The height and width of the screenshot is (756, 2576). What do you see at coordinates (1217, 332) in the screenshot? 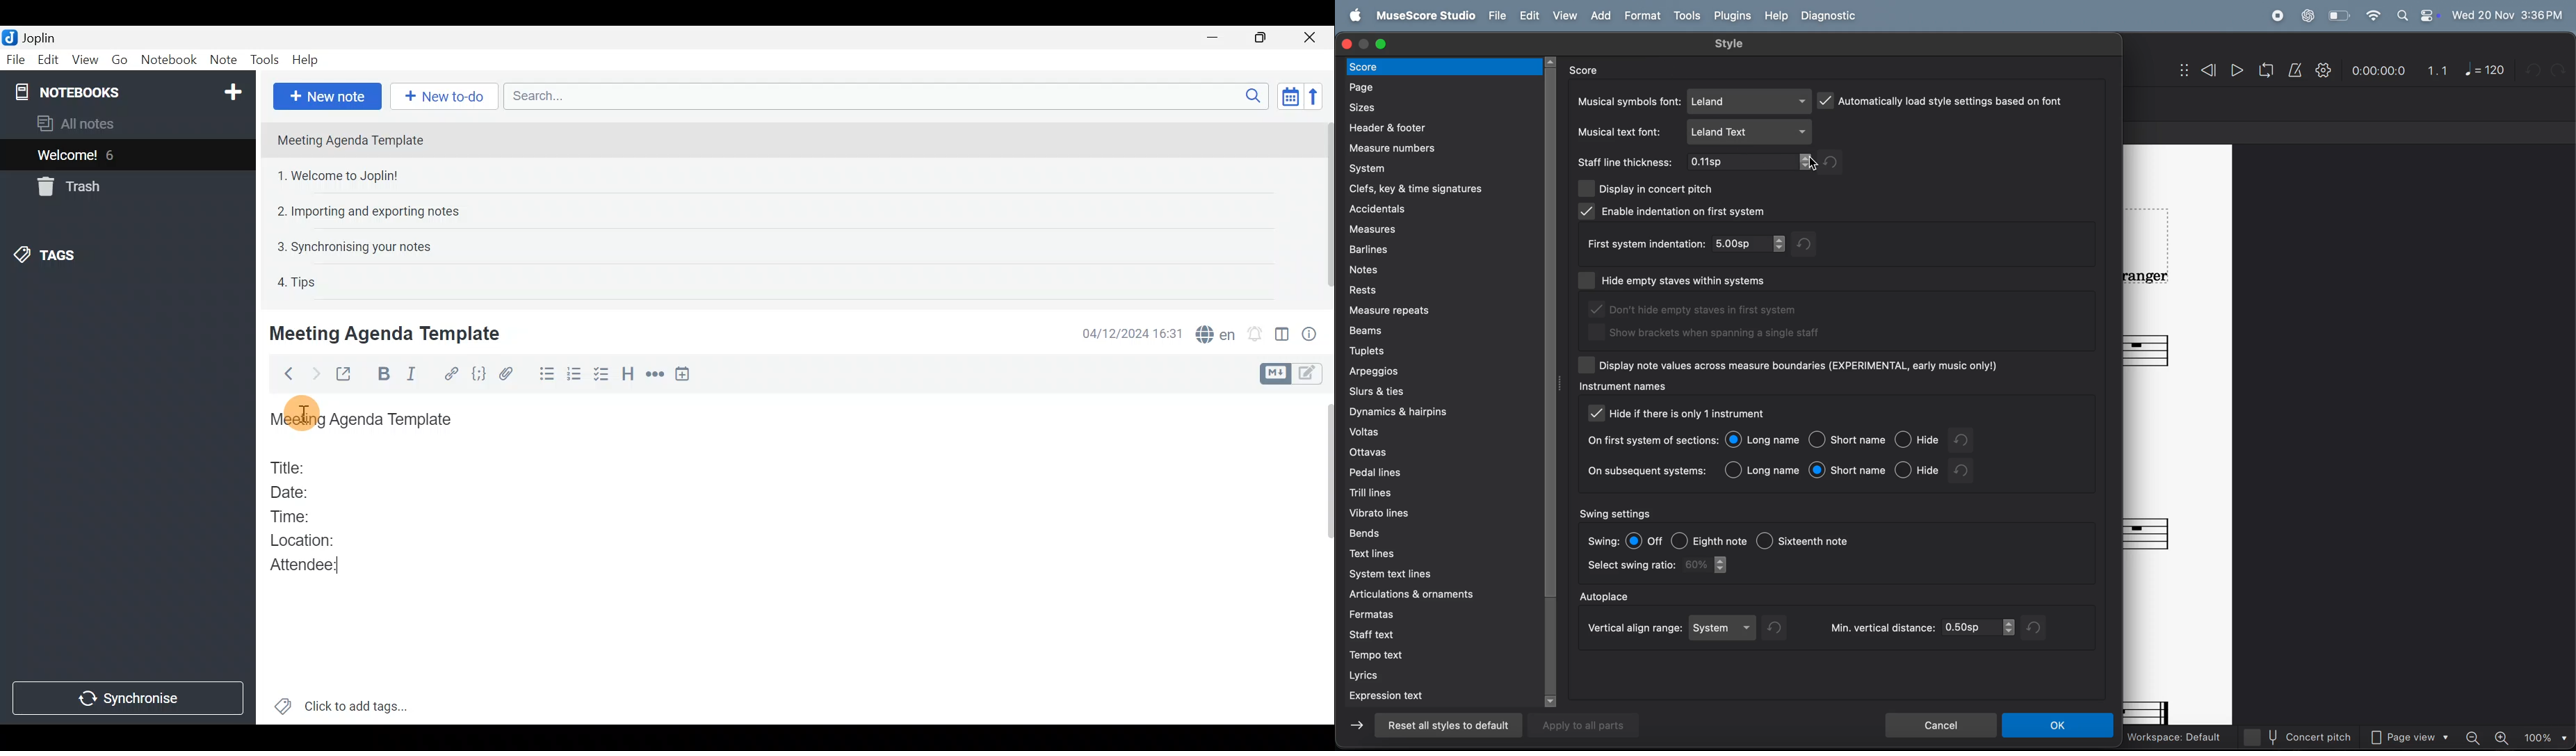
I see `Spell checker` at bounding box center [1217, 332].